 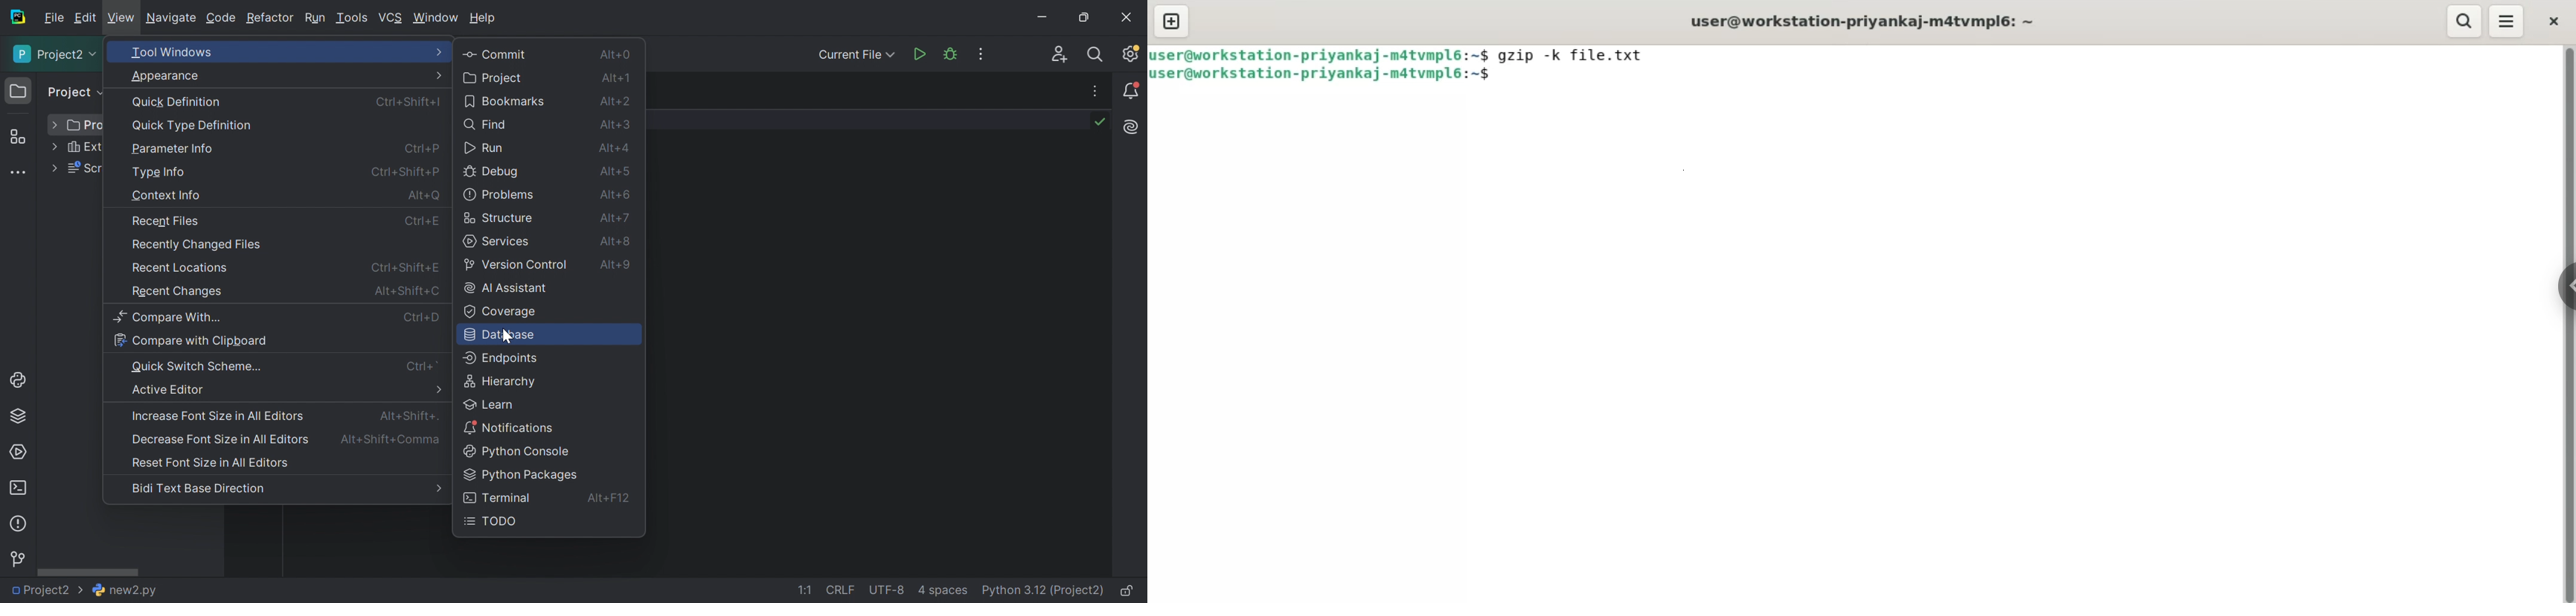 I want to click on Parameter info, so click(x=175, y=149).